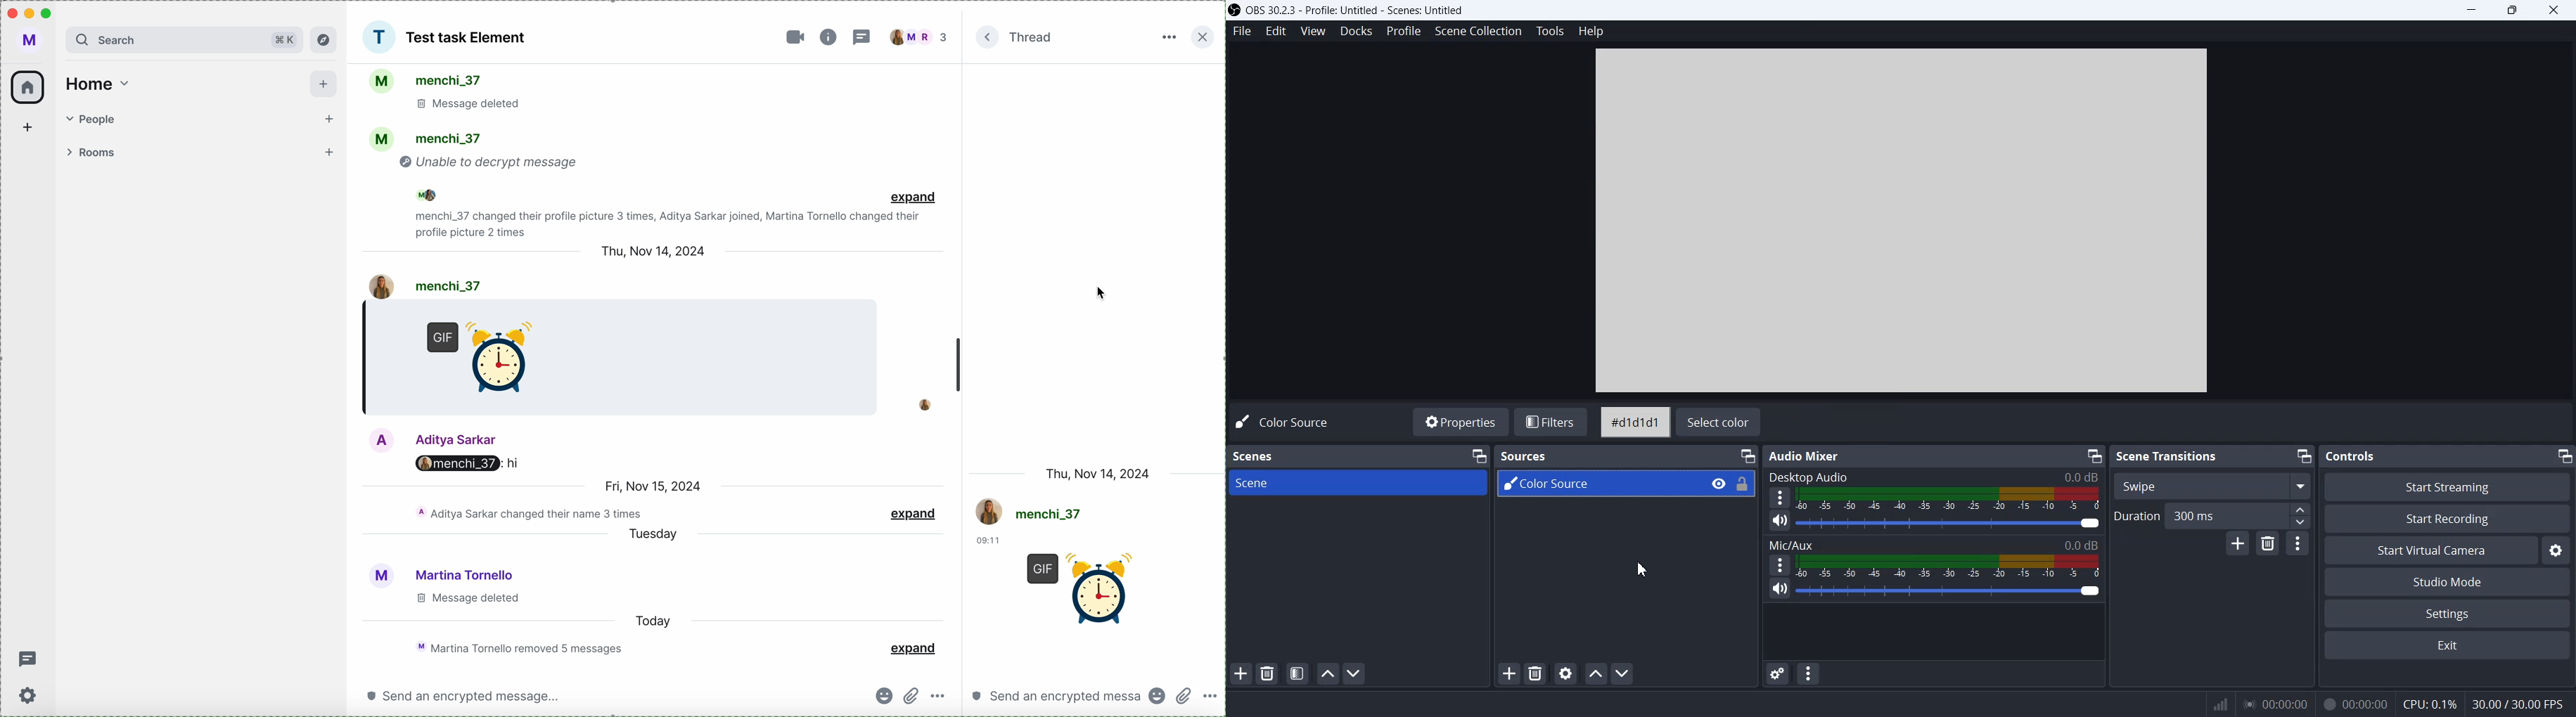 This screenshot has width=2576, height=728. What do you see at coordinates (2168, 456) in the screenshot?
I see `Scene Transitions` at bounding box center [2168, 456].